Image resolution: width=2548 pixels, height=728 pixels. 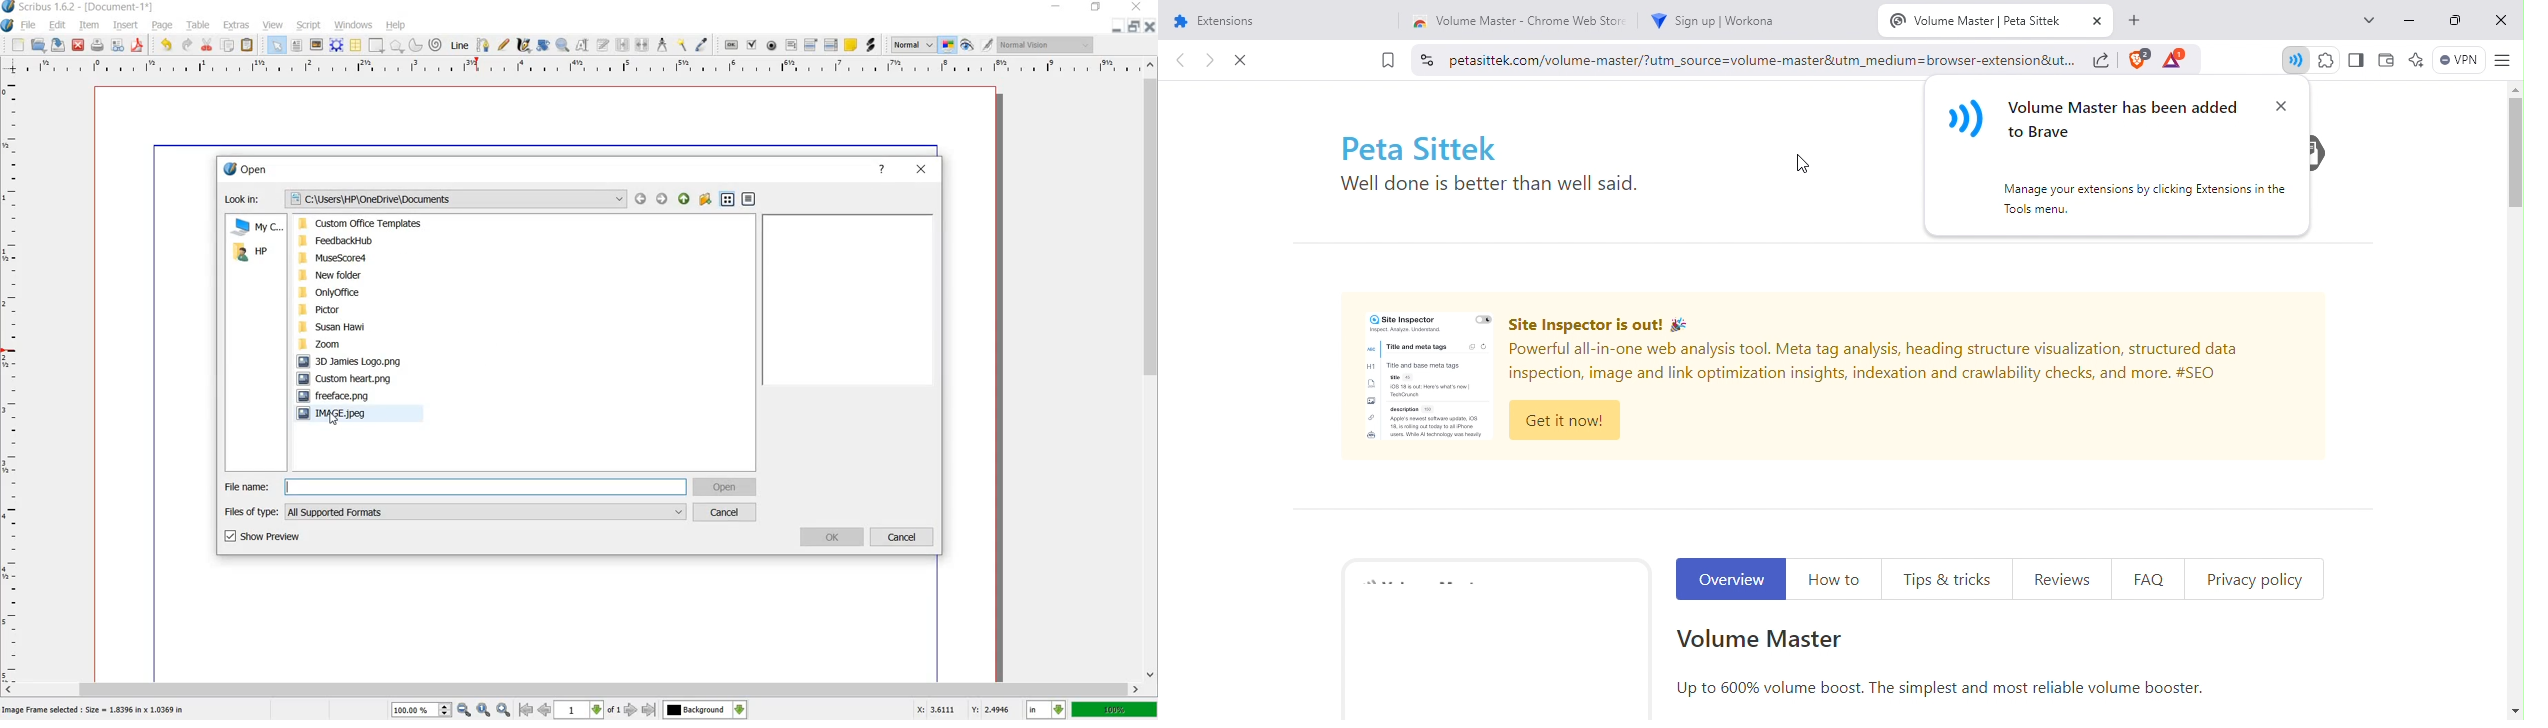 I want to click on New folder, so click(x=339, y=273).